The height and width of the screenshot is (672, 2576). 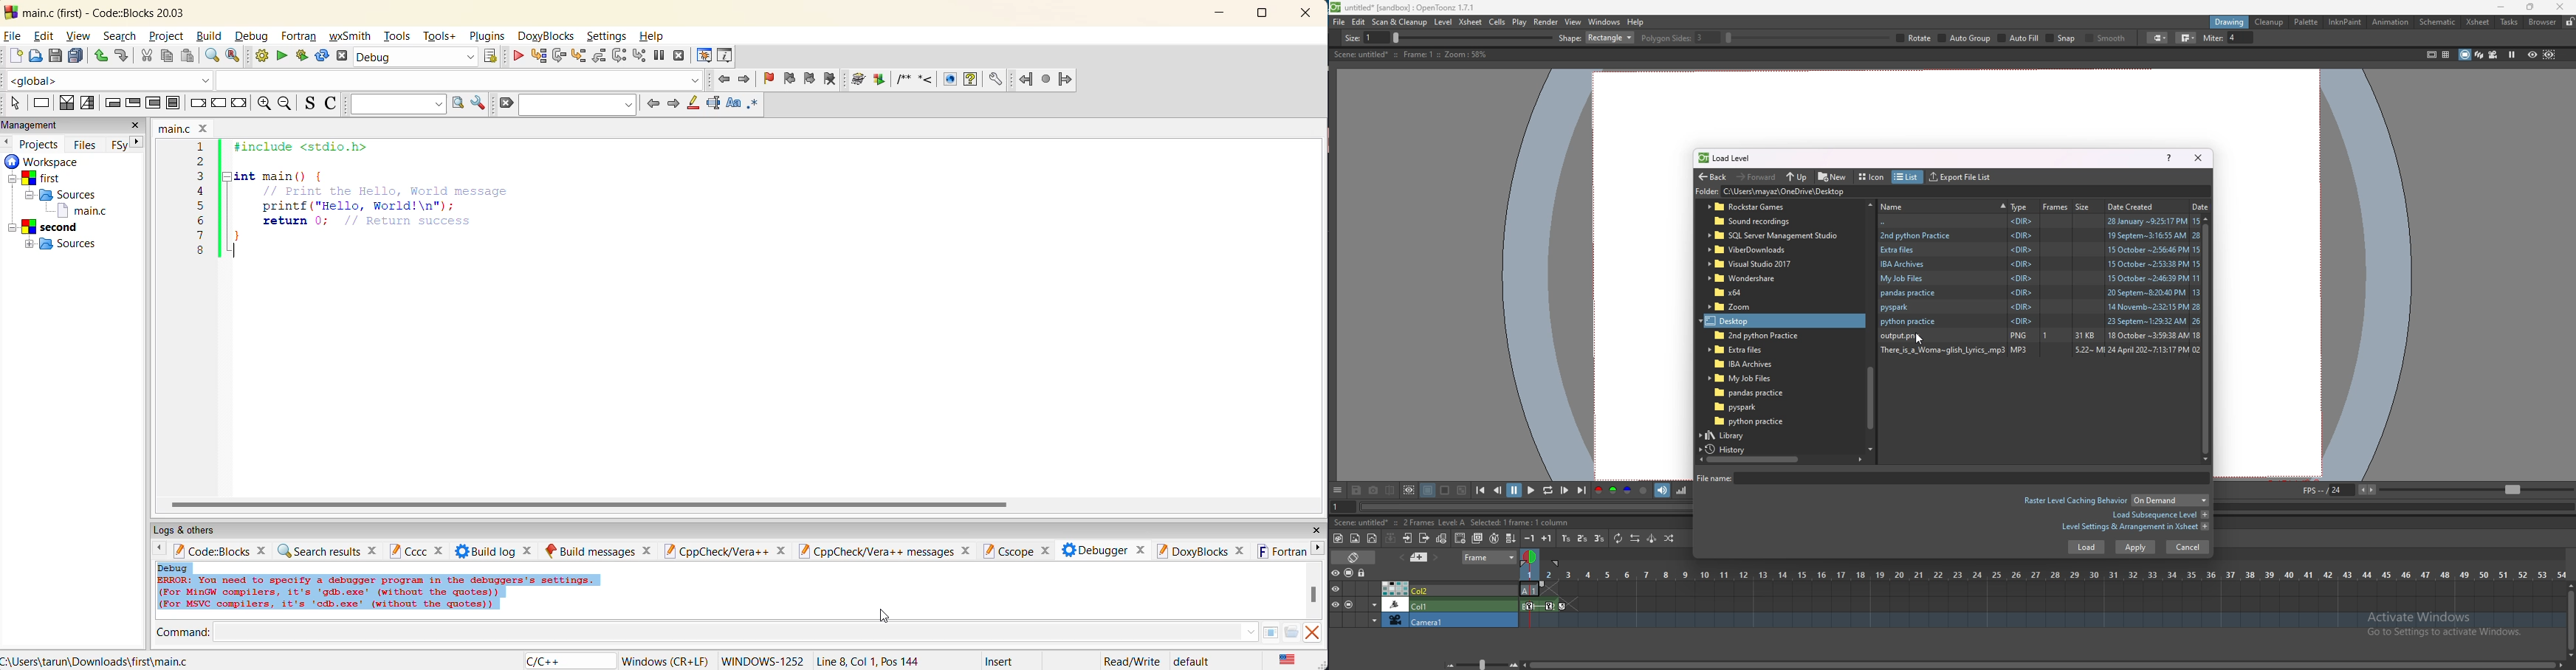 What do you see at coordinates (496, 550) in the screenshot?
I see `build log` at bounding box center [496, 550].